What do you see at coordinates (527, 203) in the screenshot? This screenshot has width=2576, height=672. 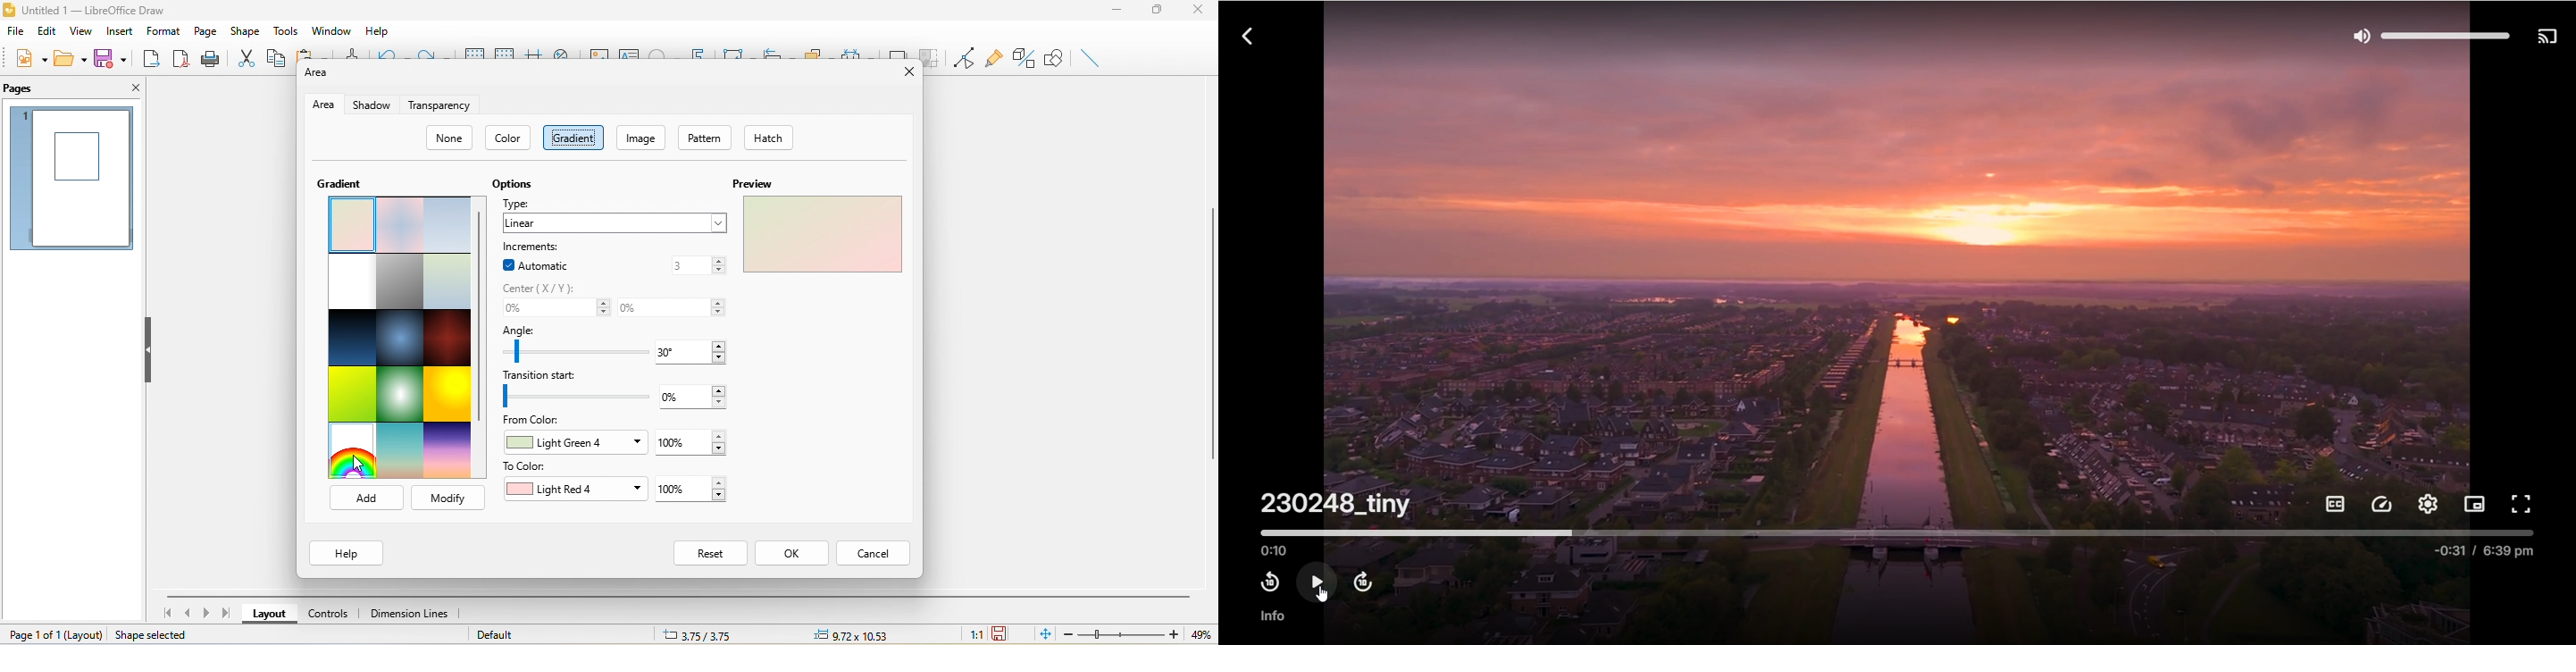 I see `type` at bounding box center [527, 203].